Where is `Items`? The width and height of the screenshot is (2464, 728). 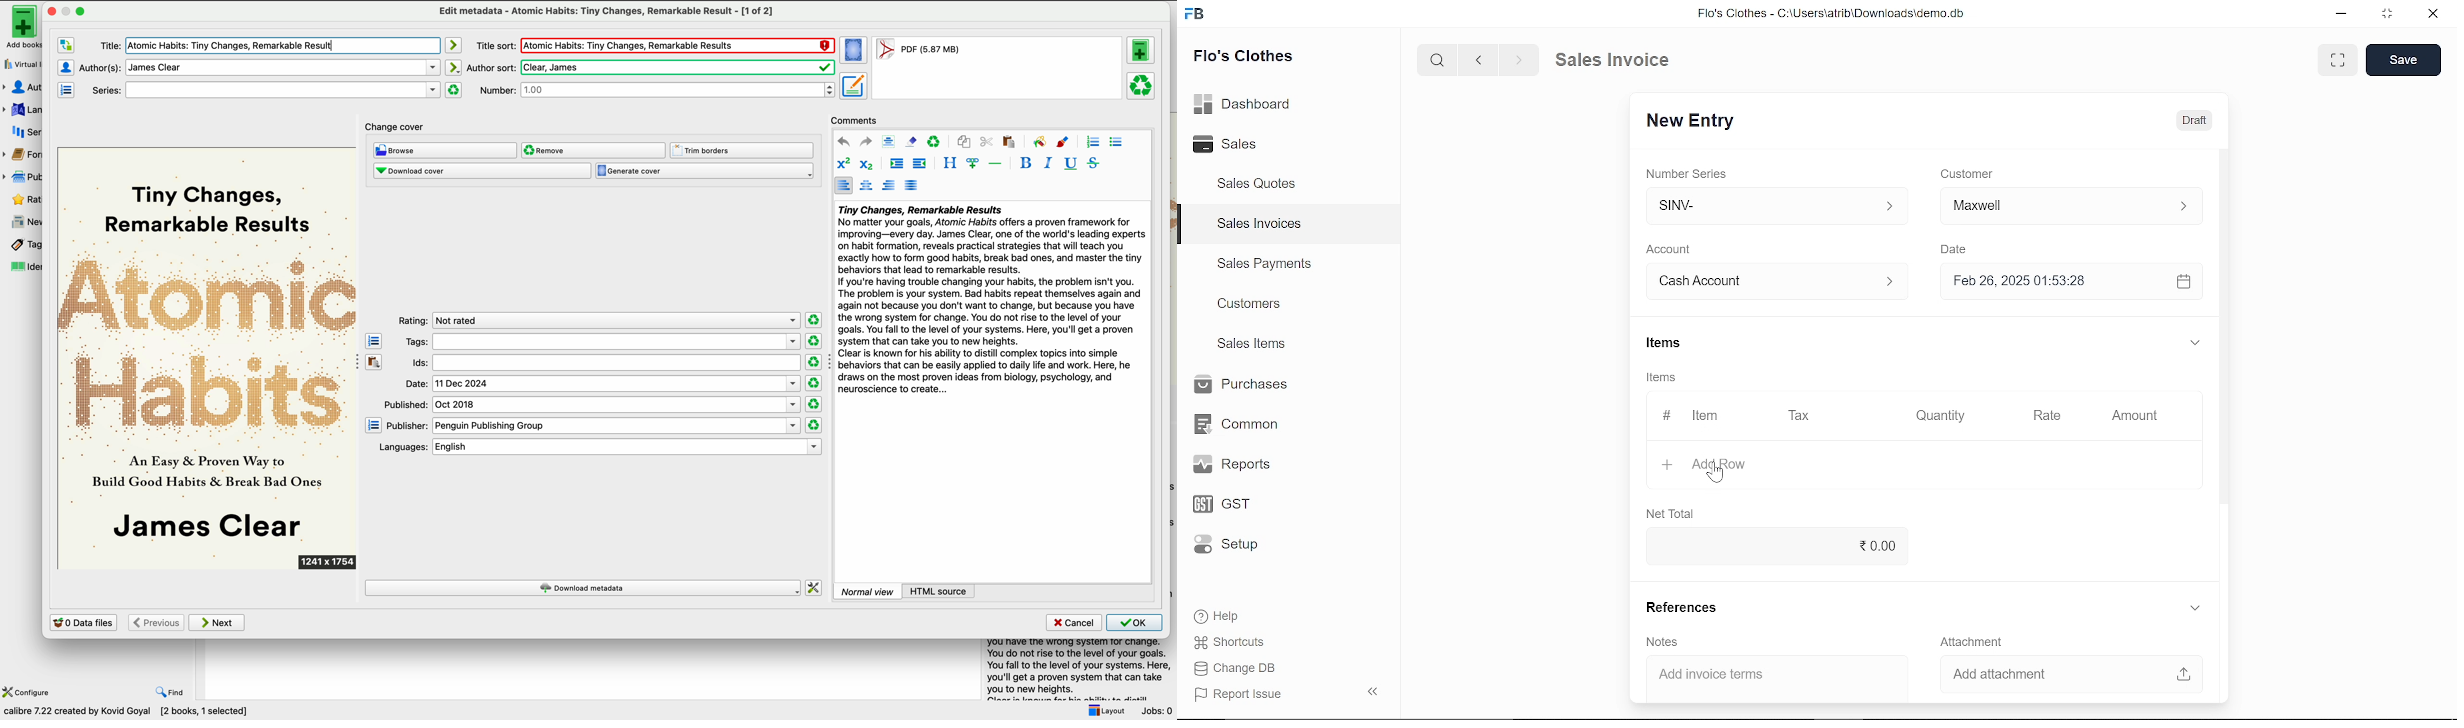
Items is located at coordinates (1662, 345).